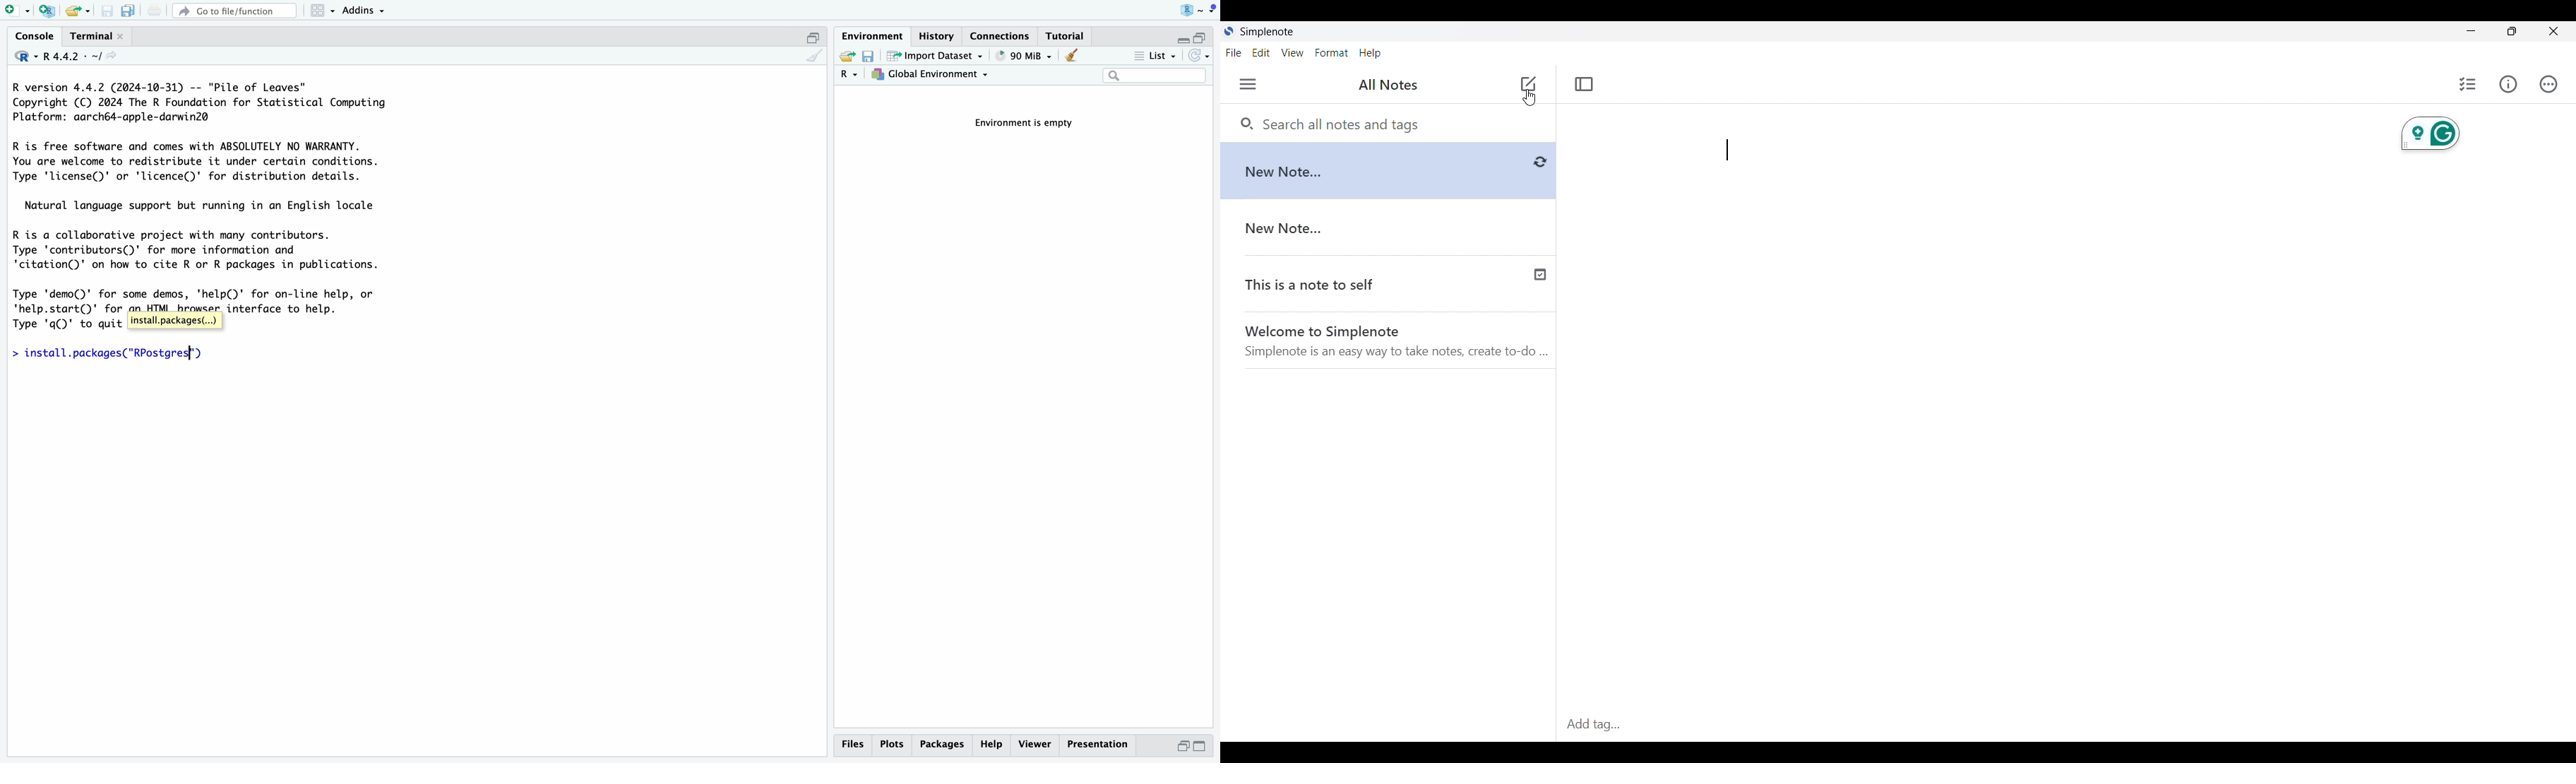 The height and width of the screenshot is (784, 2576). Describe the element at coordinates (855, 744) in the screenshot. I see `files` at that location.